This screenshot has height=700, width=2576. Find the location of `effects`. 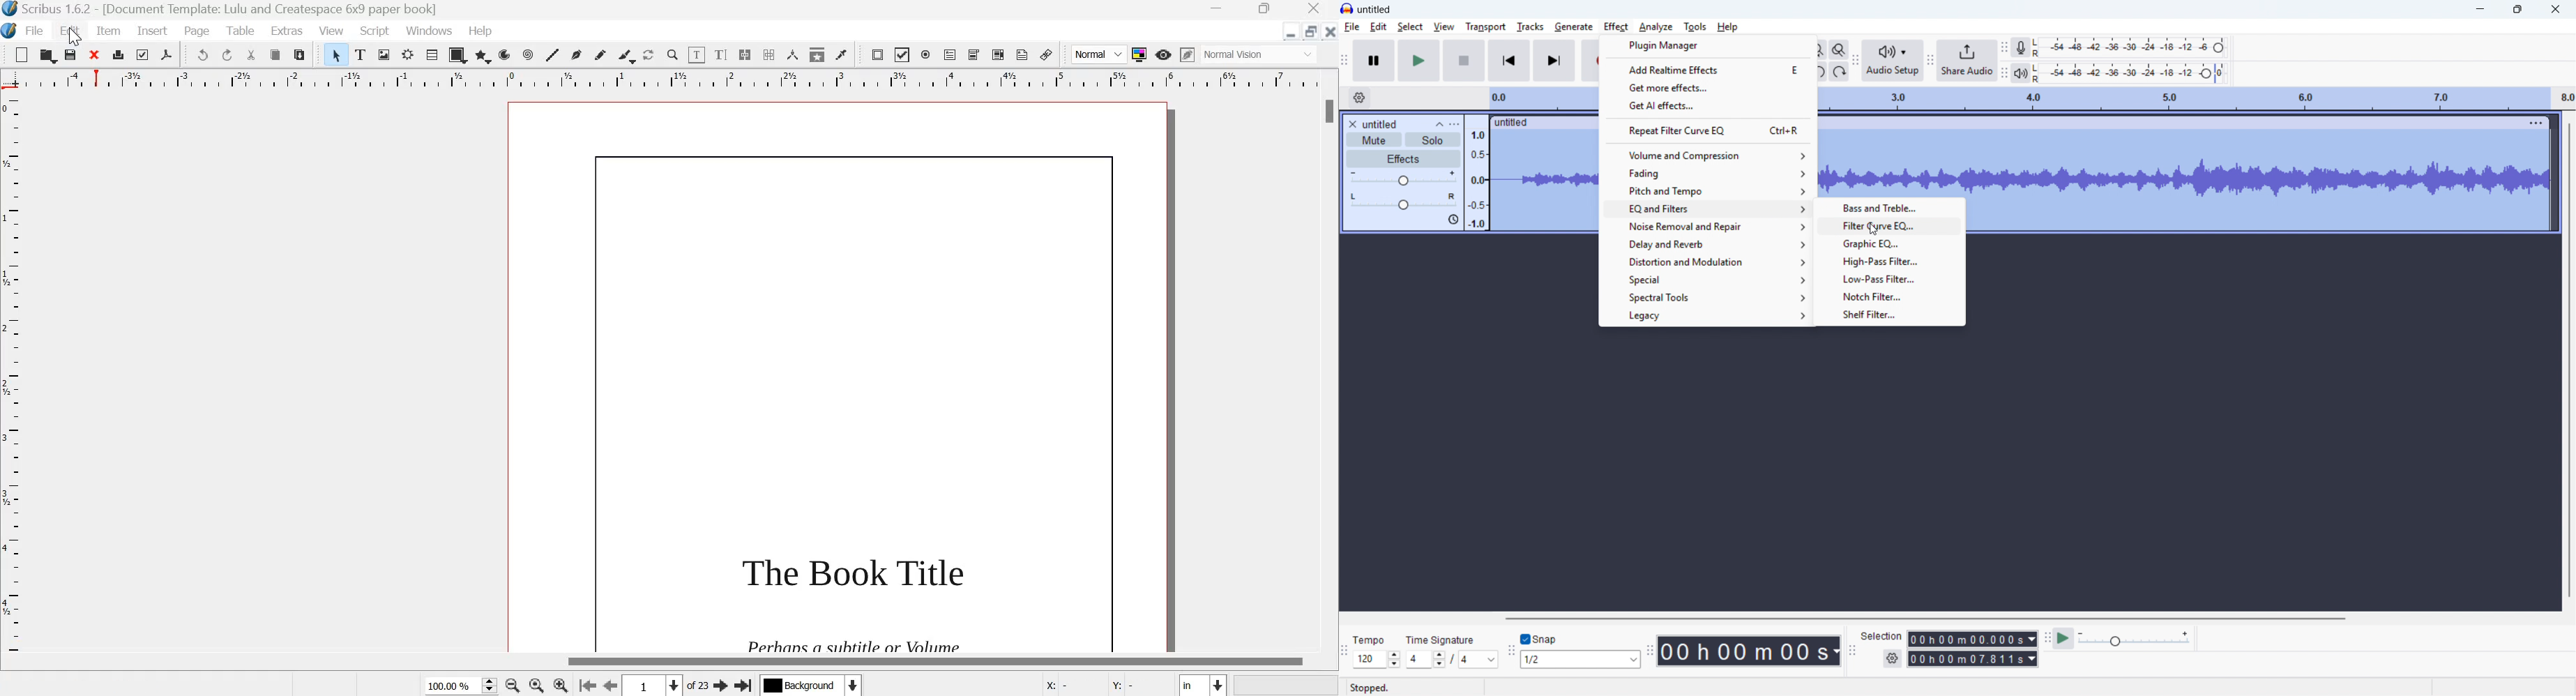

effects is located at coordinates (1403, 159).